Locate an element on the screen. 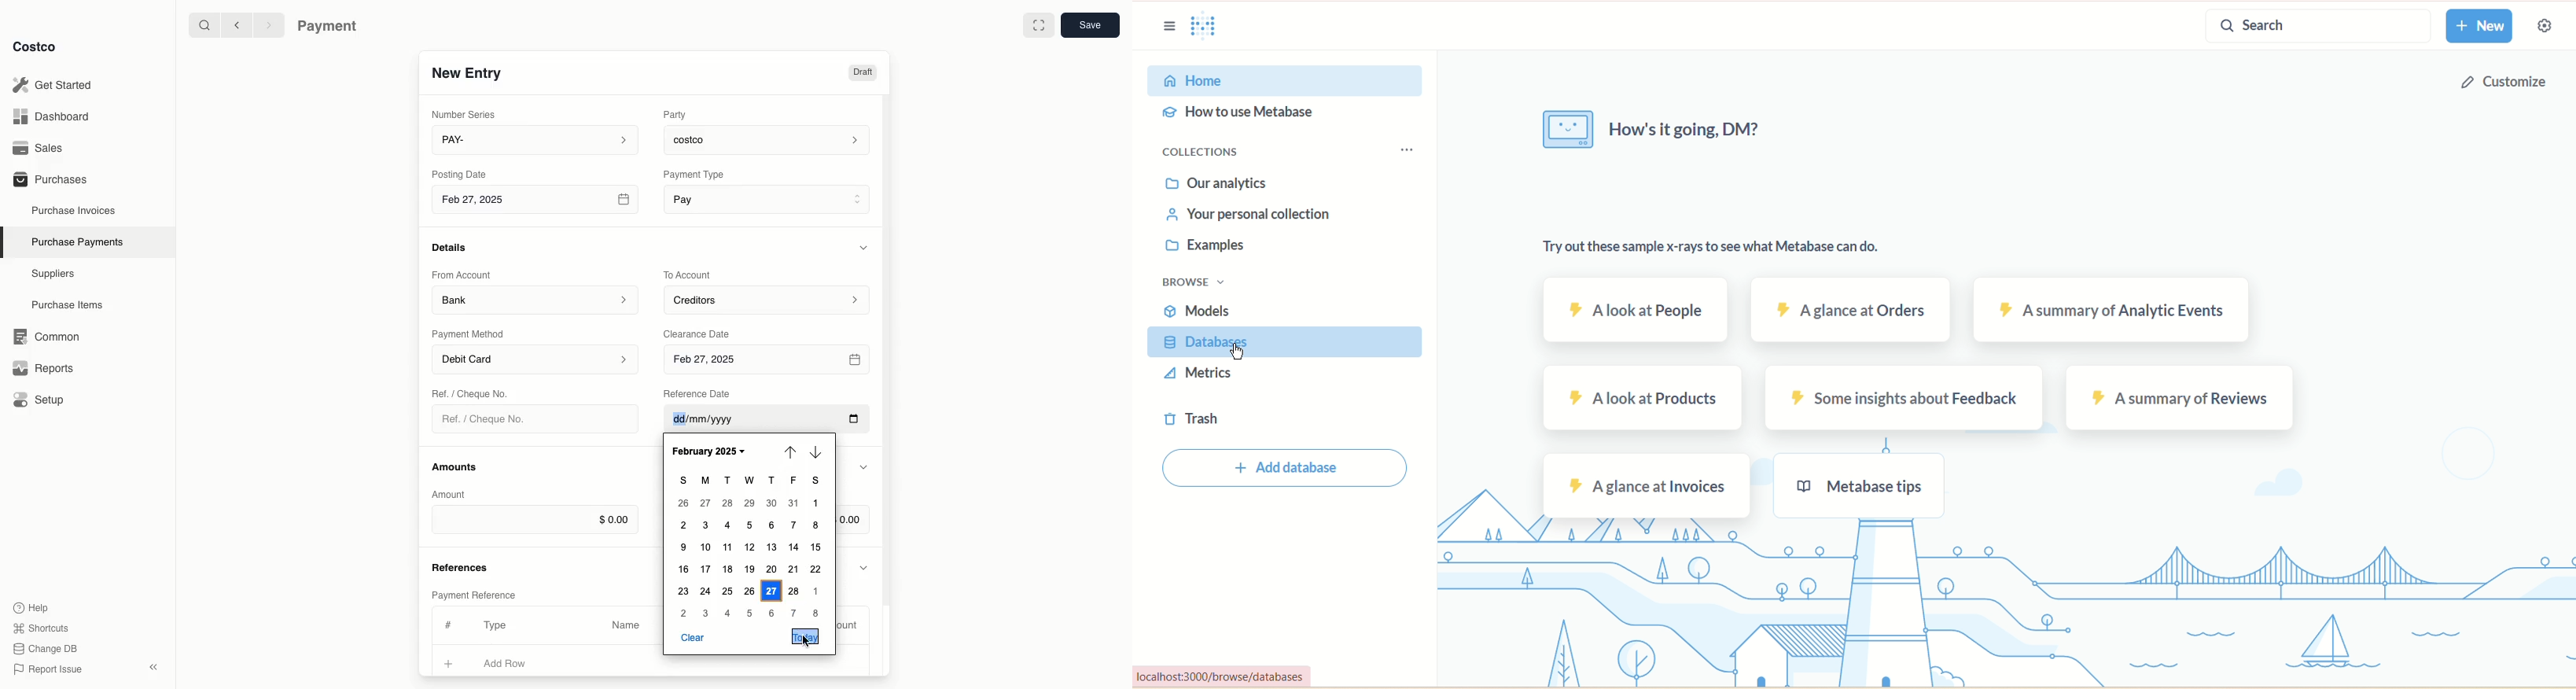  $0.00 is located at coordinates (853, 518).